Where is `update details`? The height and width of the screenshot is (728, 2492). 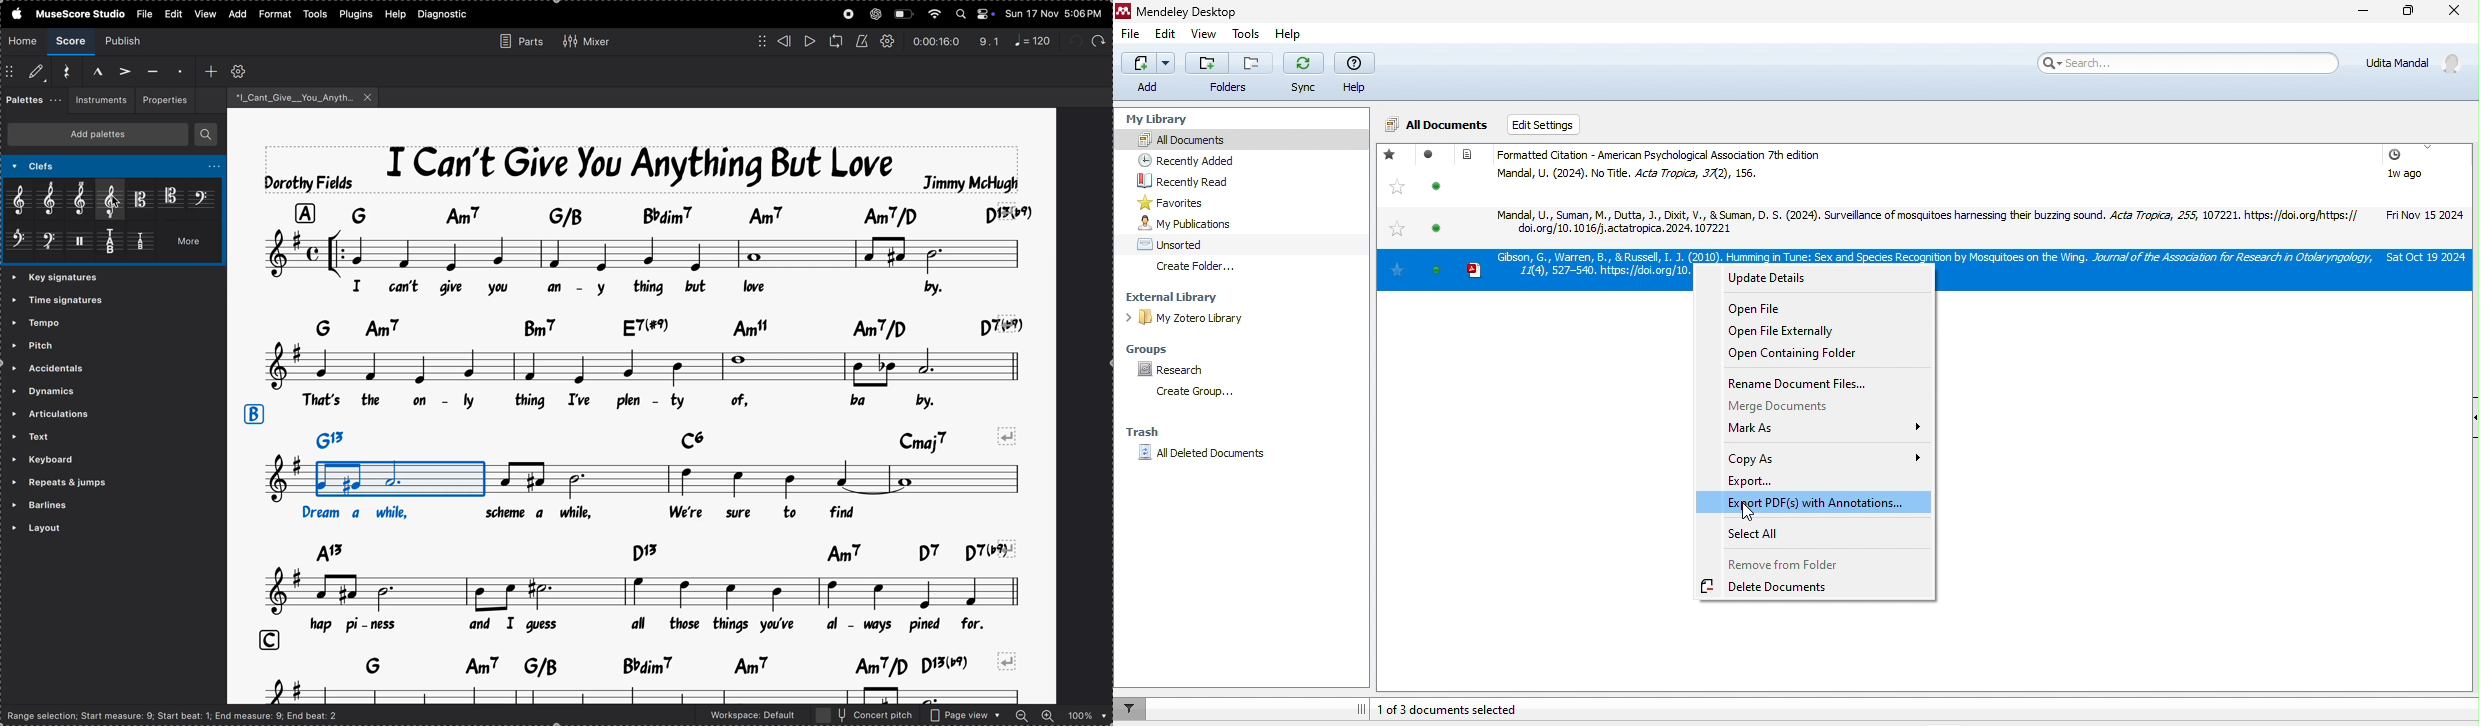
update details is located at coordinates (1790, 278).